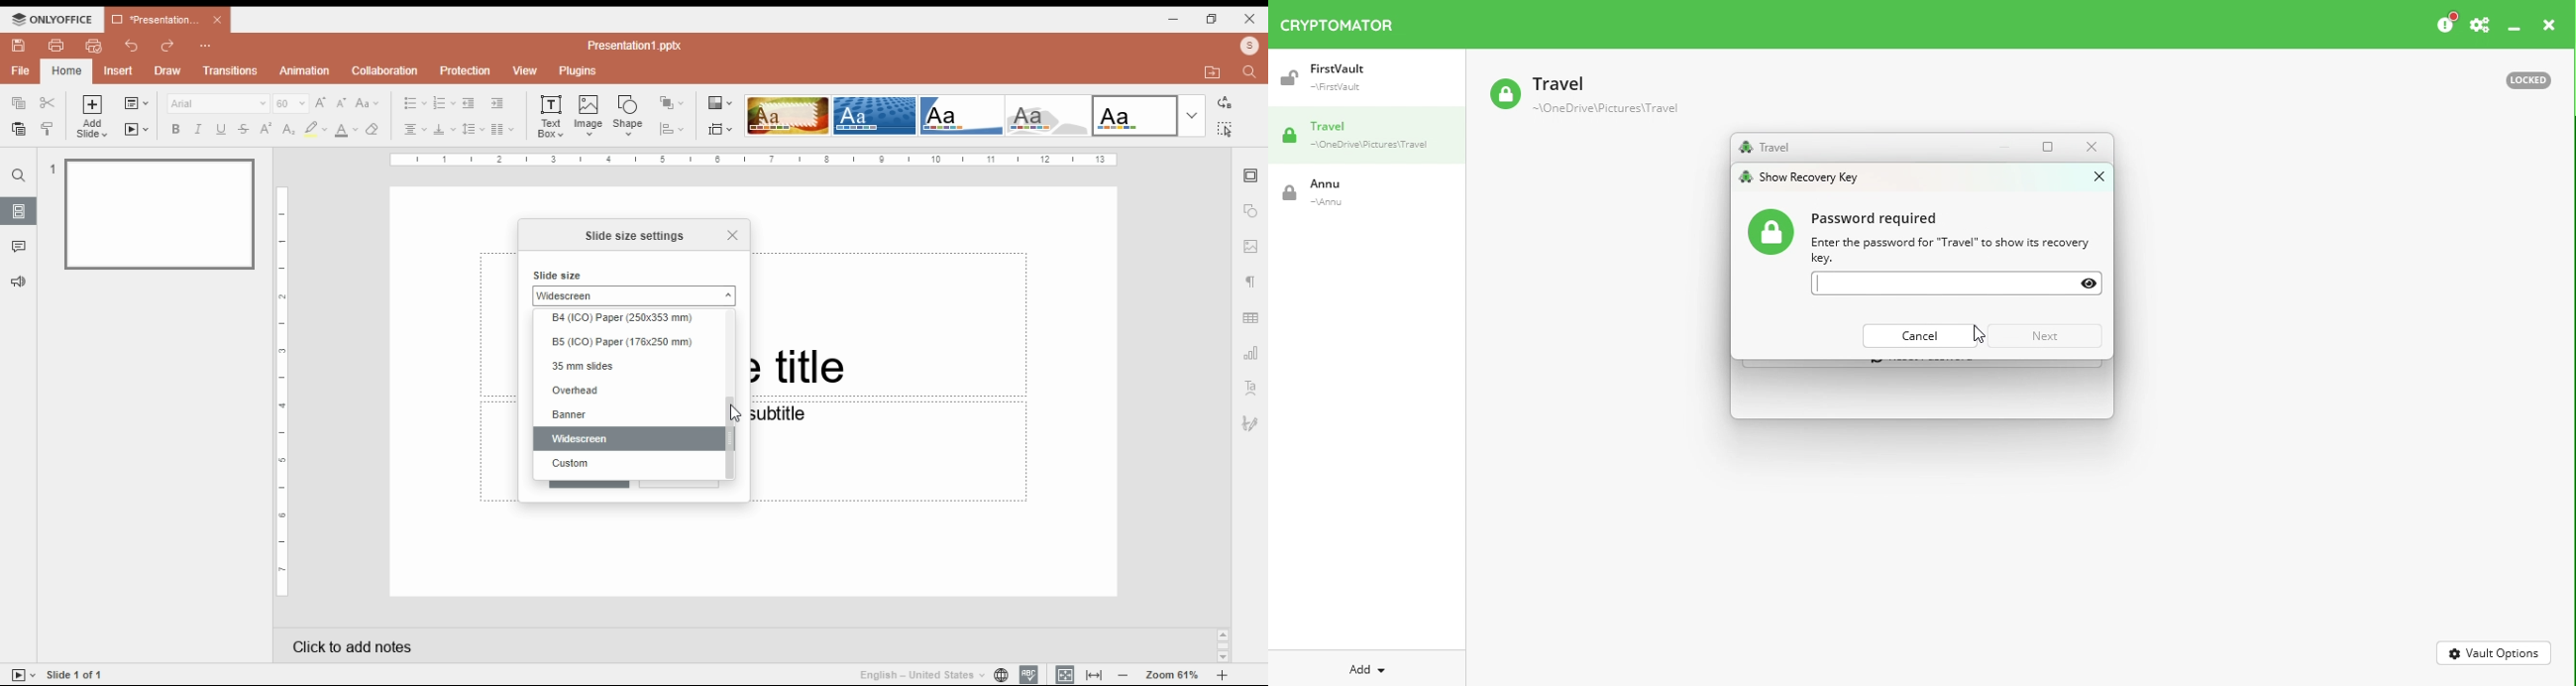 The width and height of the screenshot is (2576, 700). Describe the element at coordinates (50, 128) in the screenshot. I see `copy style` at that location.